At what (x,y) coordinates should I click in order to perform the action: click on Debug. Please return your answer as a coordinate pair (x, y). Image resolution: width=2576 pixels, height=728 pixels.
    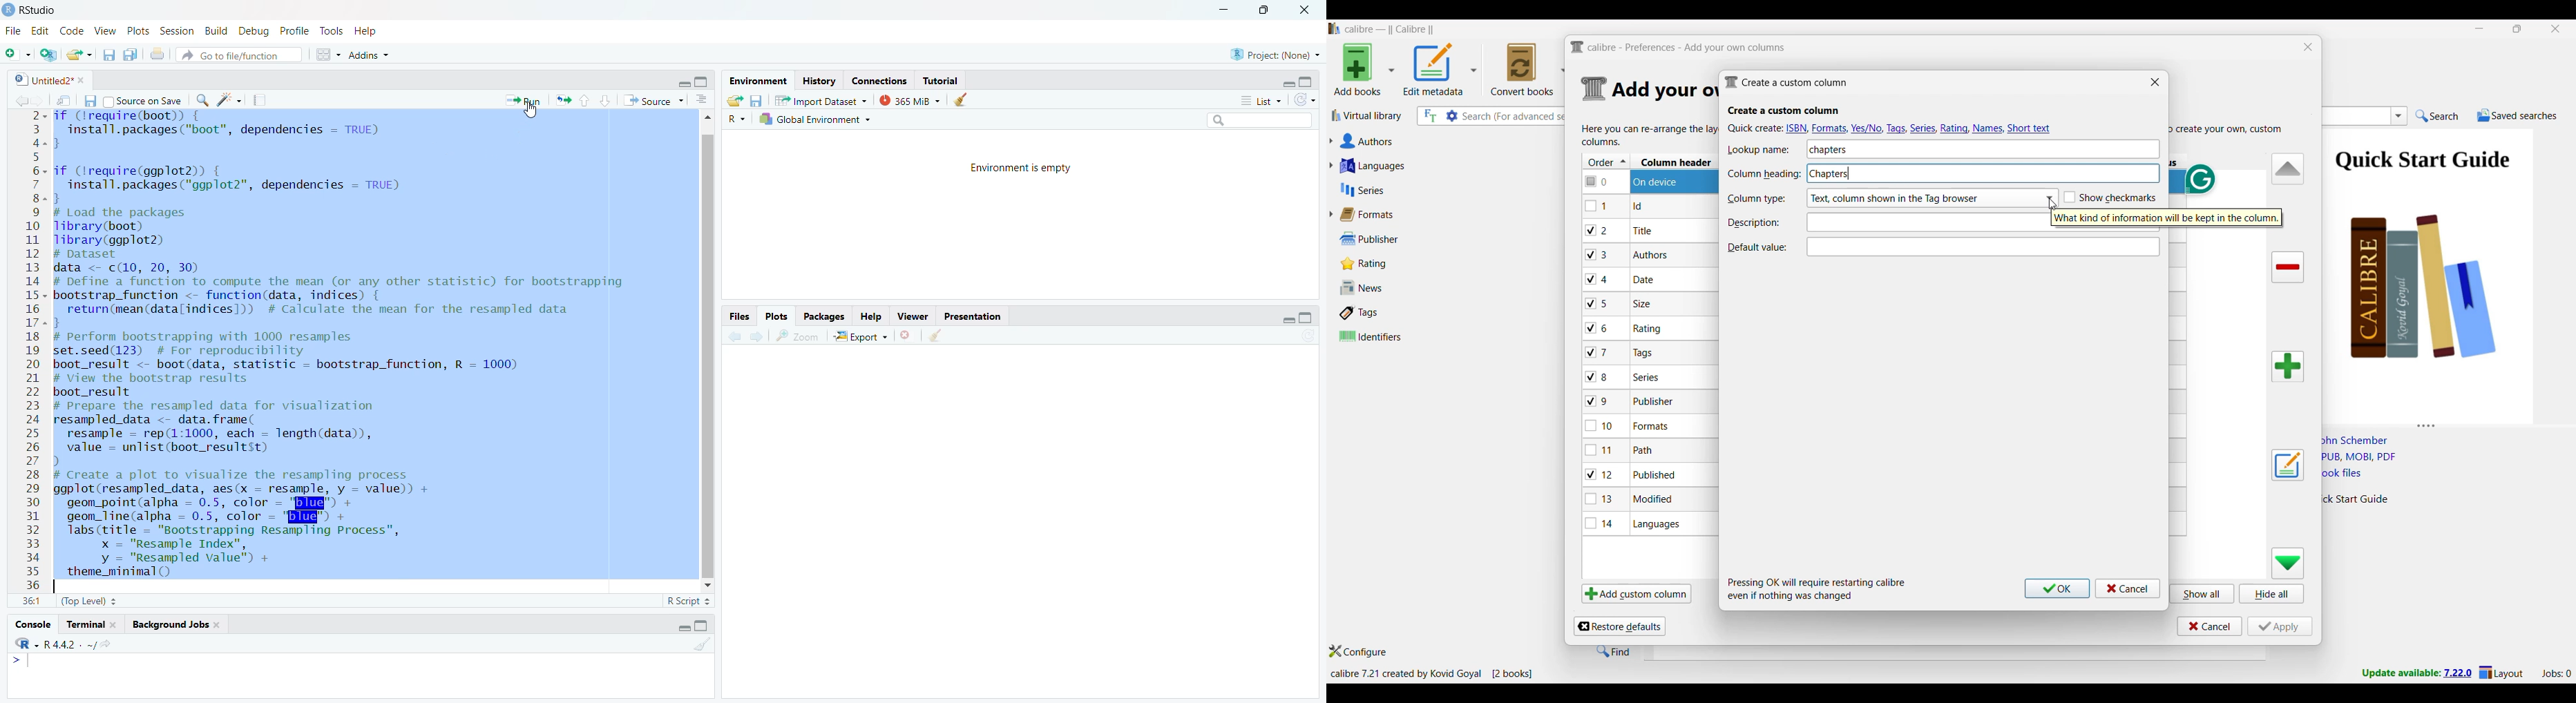
    Looking at the image, I should click on (251, 30).